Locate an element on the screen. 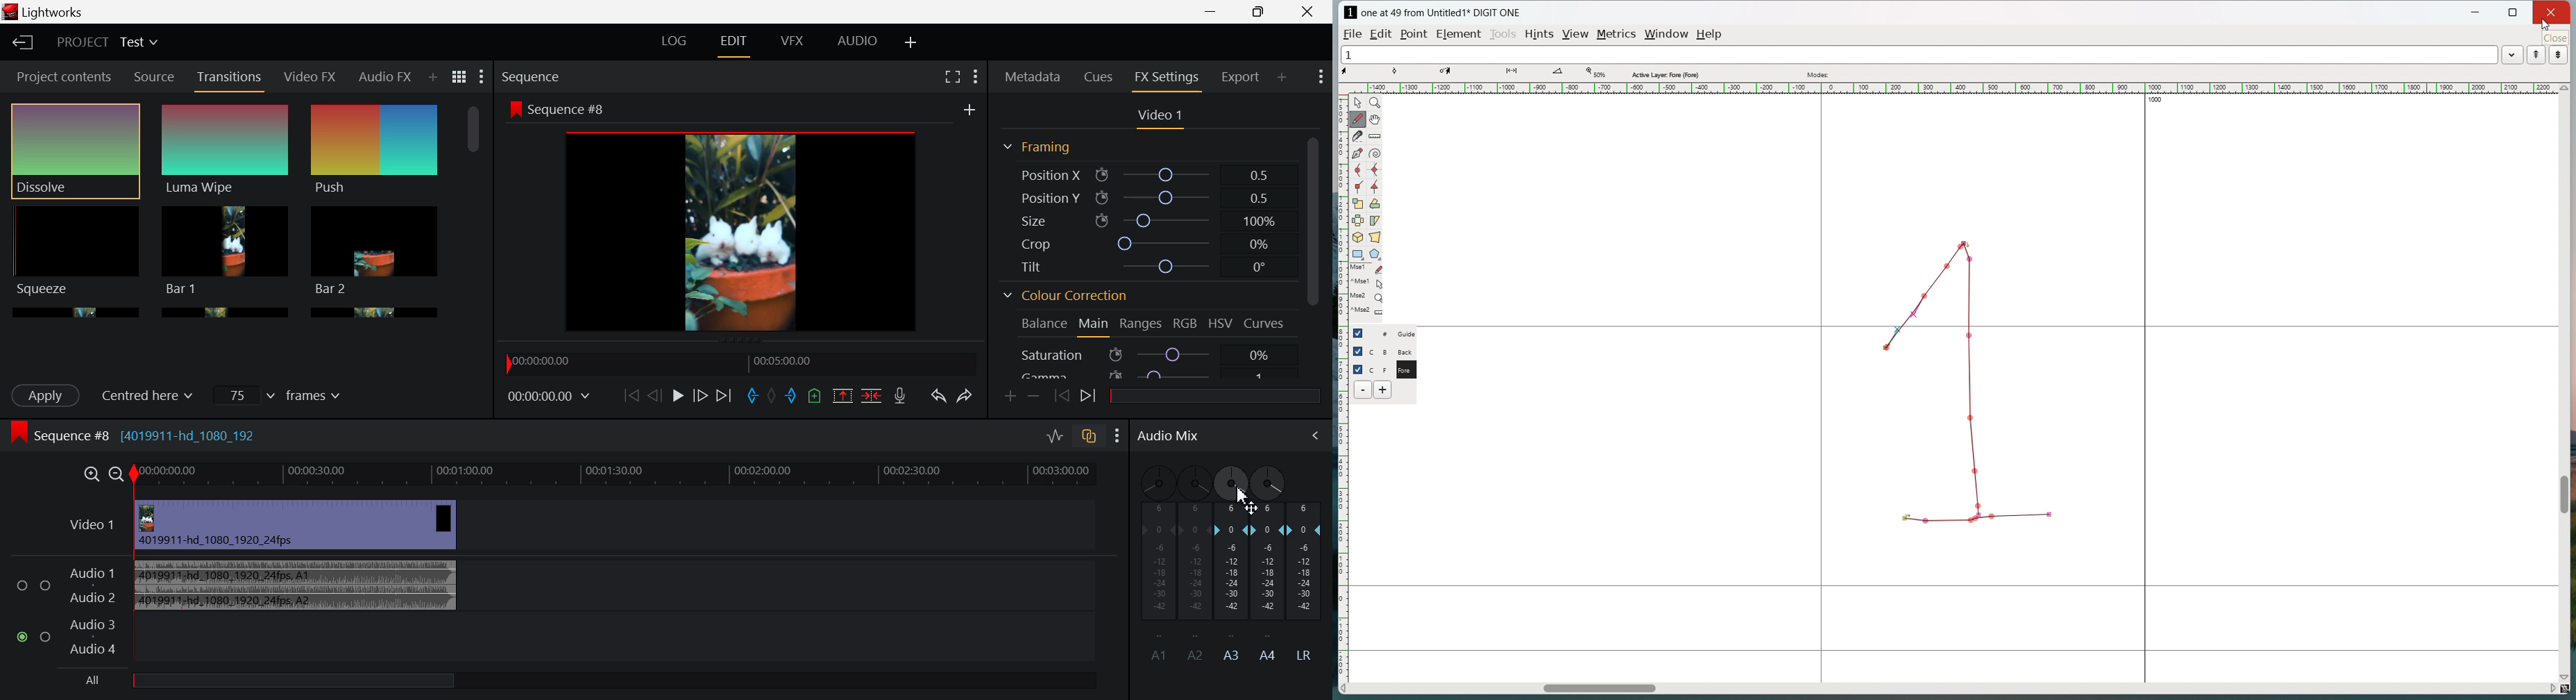 The height and width of the screenshot is (700, 2576). Close is located at coordinates (1308, 12).